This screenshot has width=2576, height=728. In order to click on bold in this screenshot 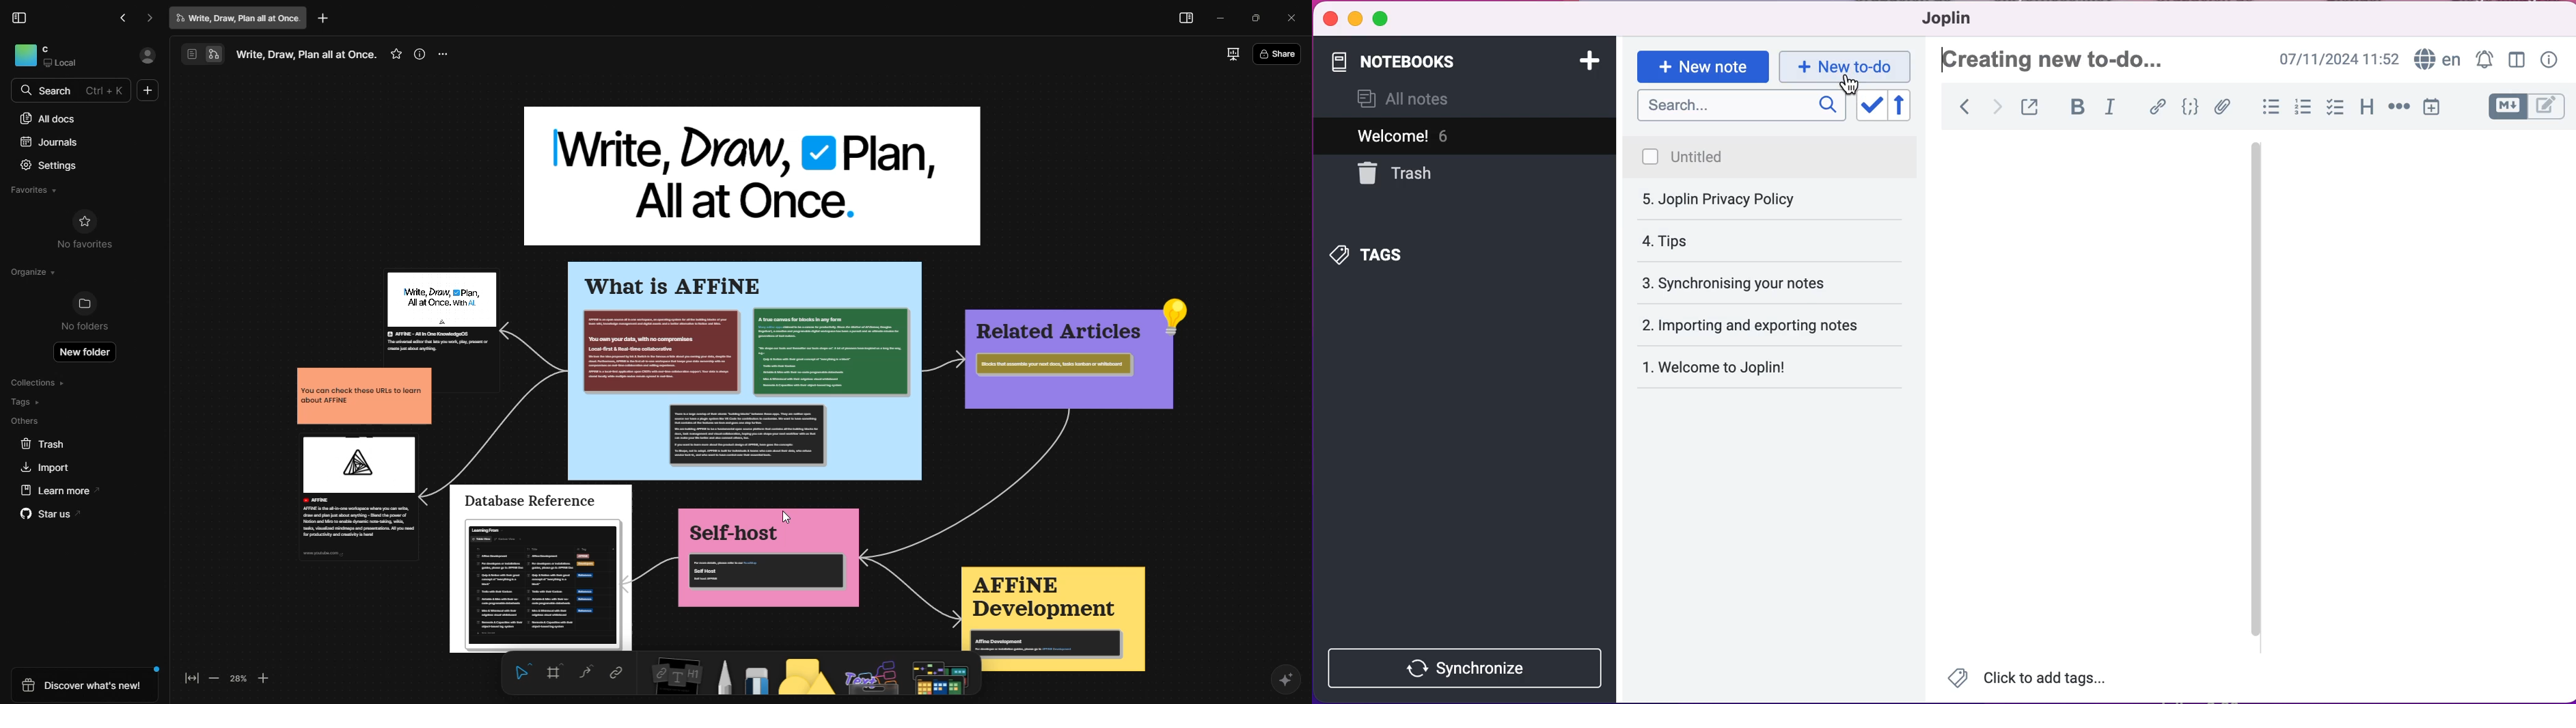, I will do `click(2074, 109)`.